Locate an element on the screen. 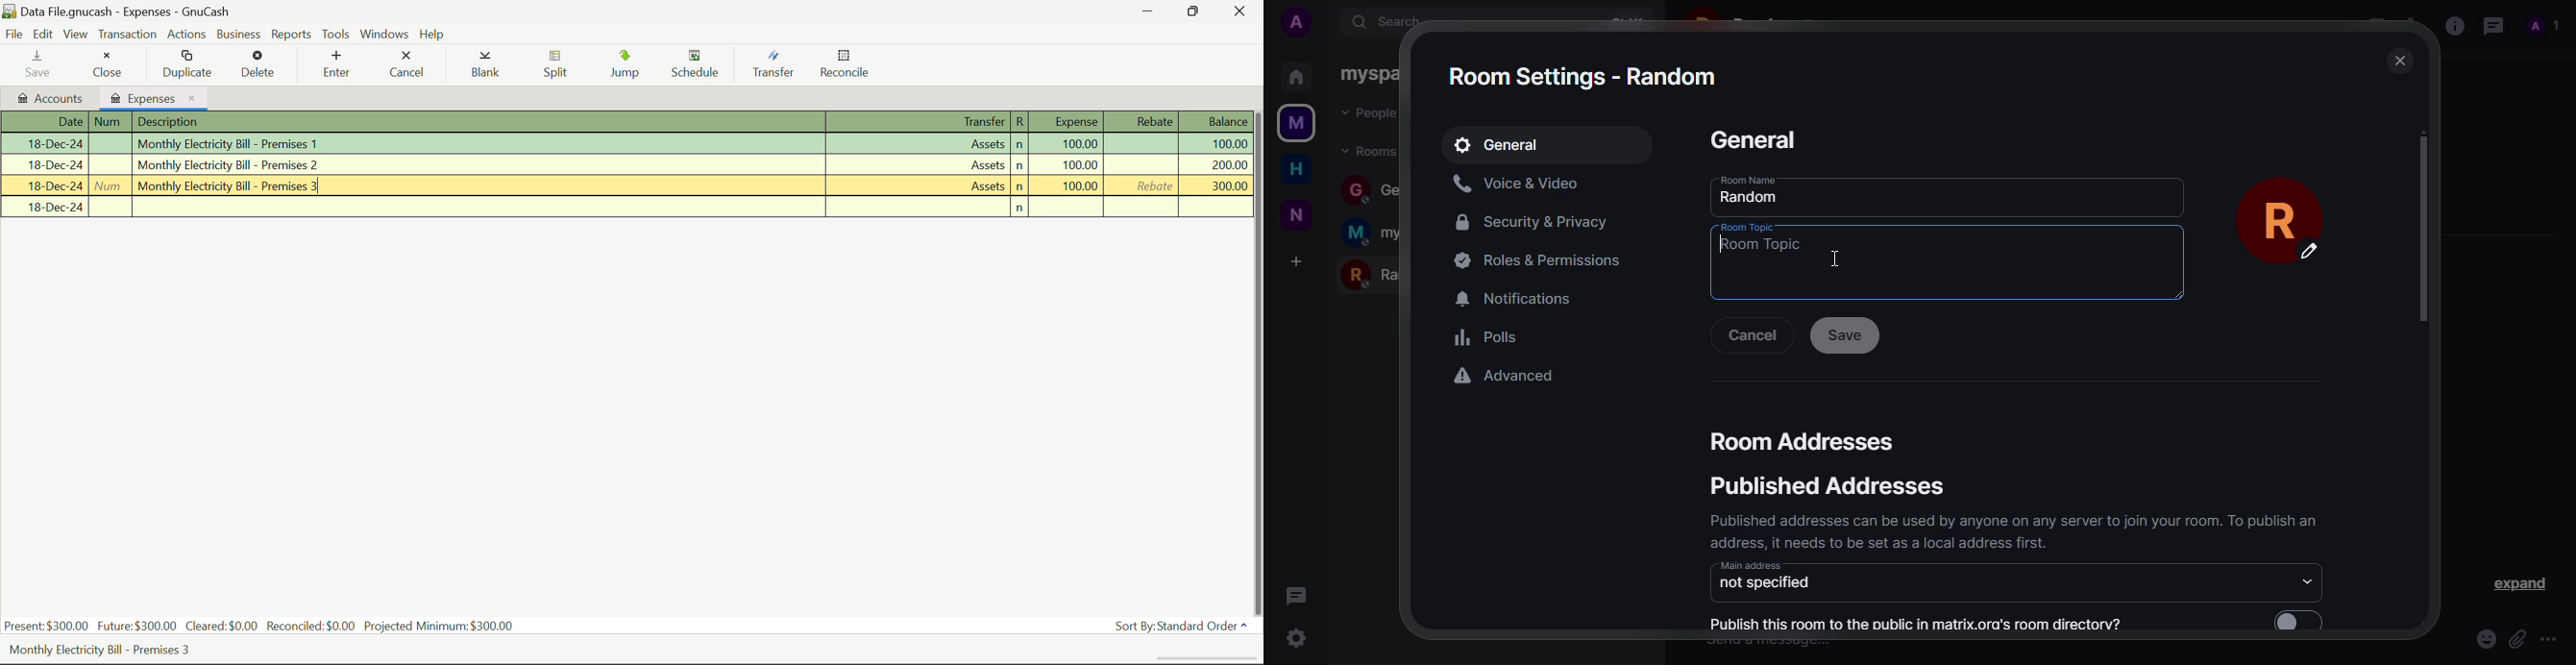  main address is located at coordinates (1752, 566).